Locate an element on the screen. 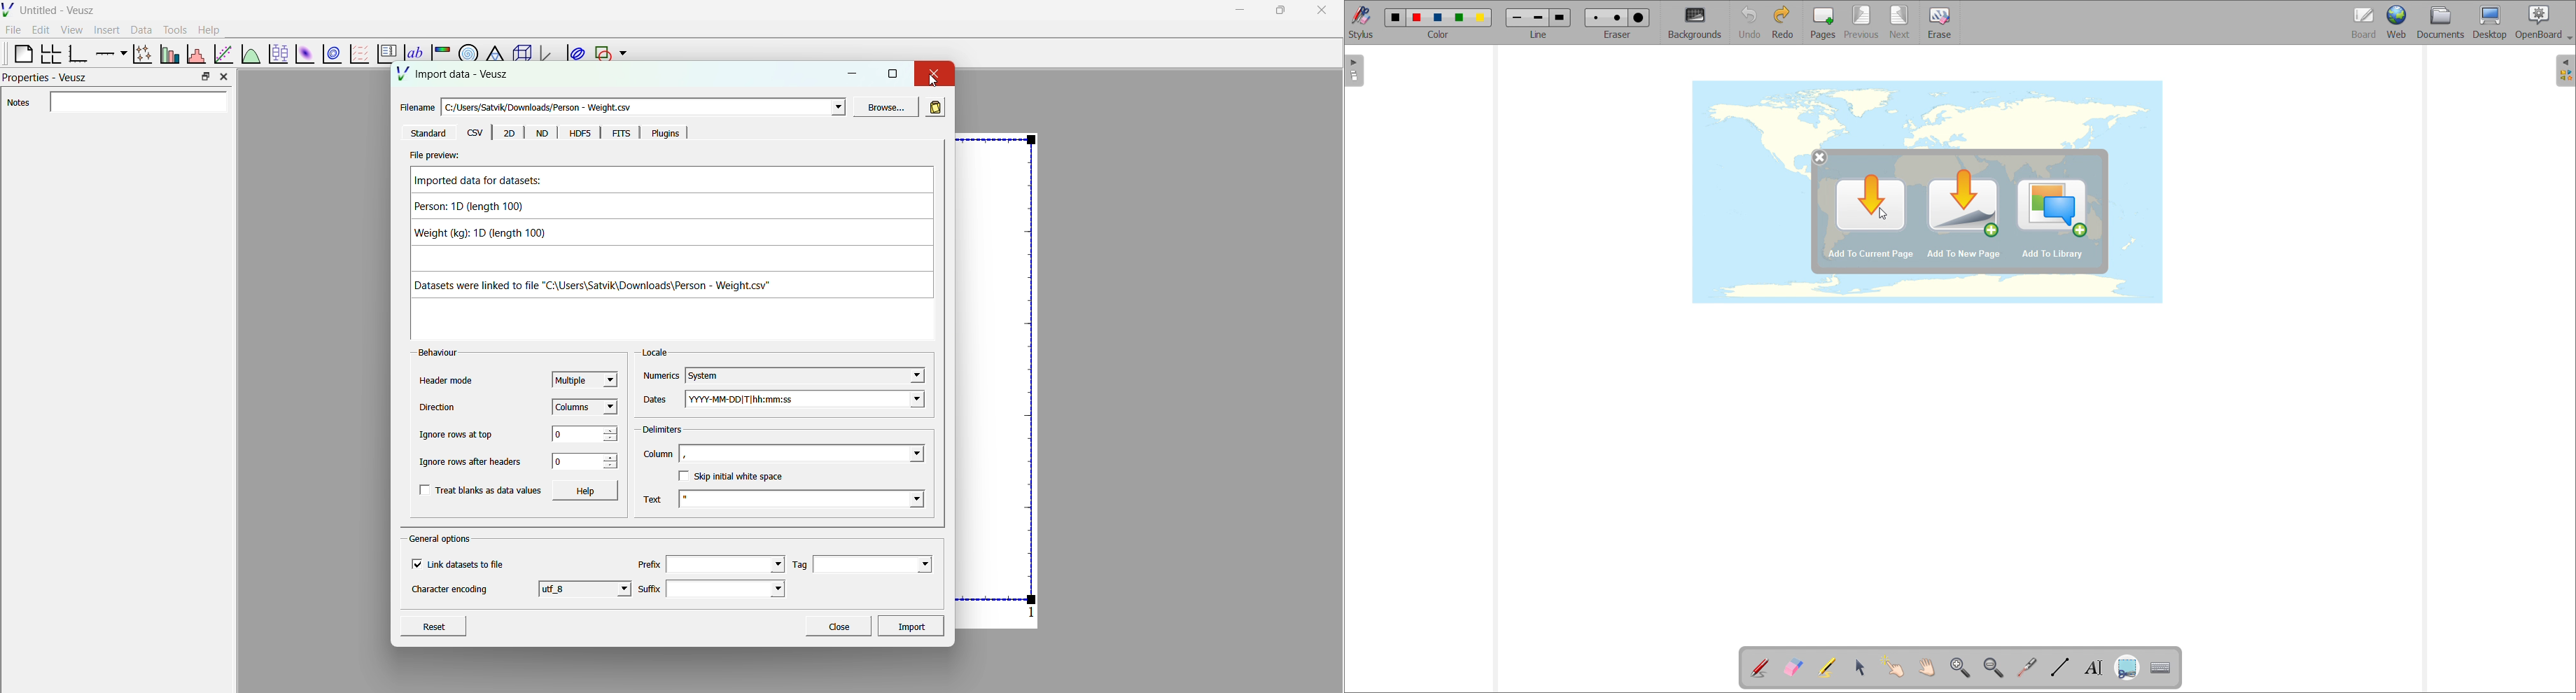  Link datasets to file is located at coordinates (463, 564).